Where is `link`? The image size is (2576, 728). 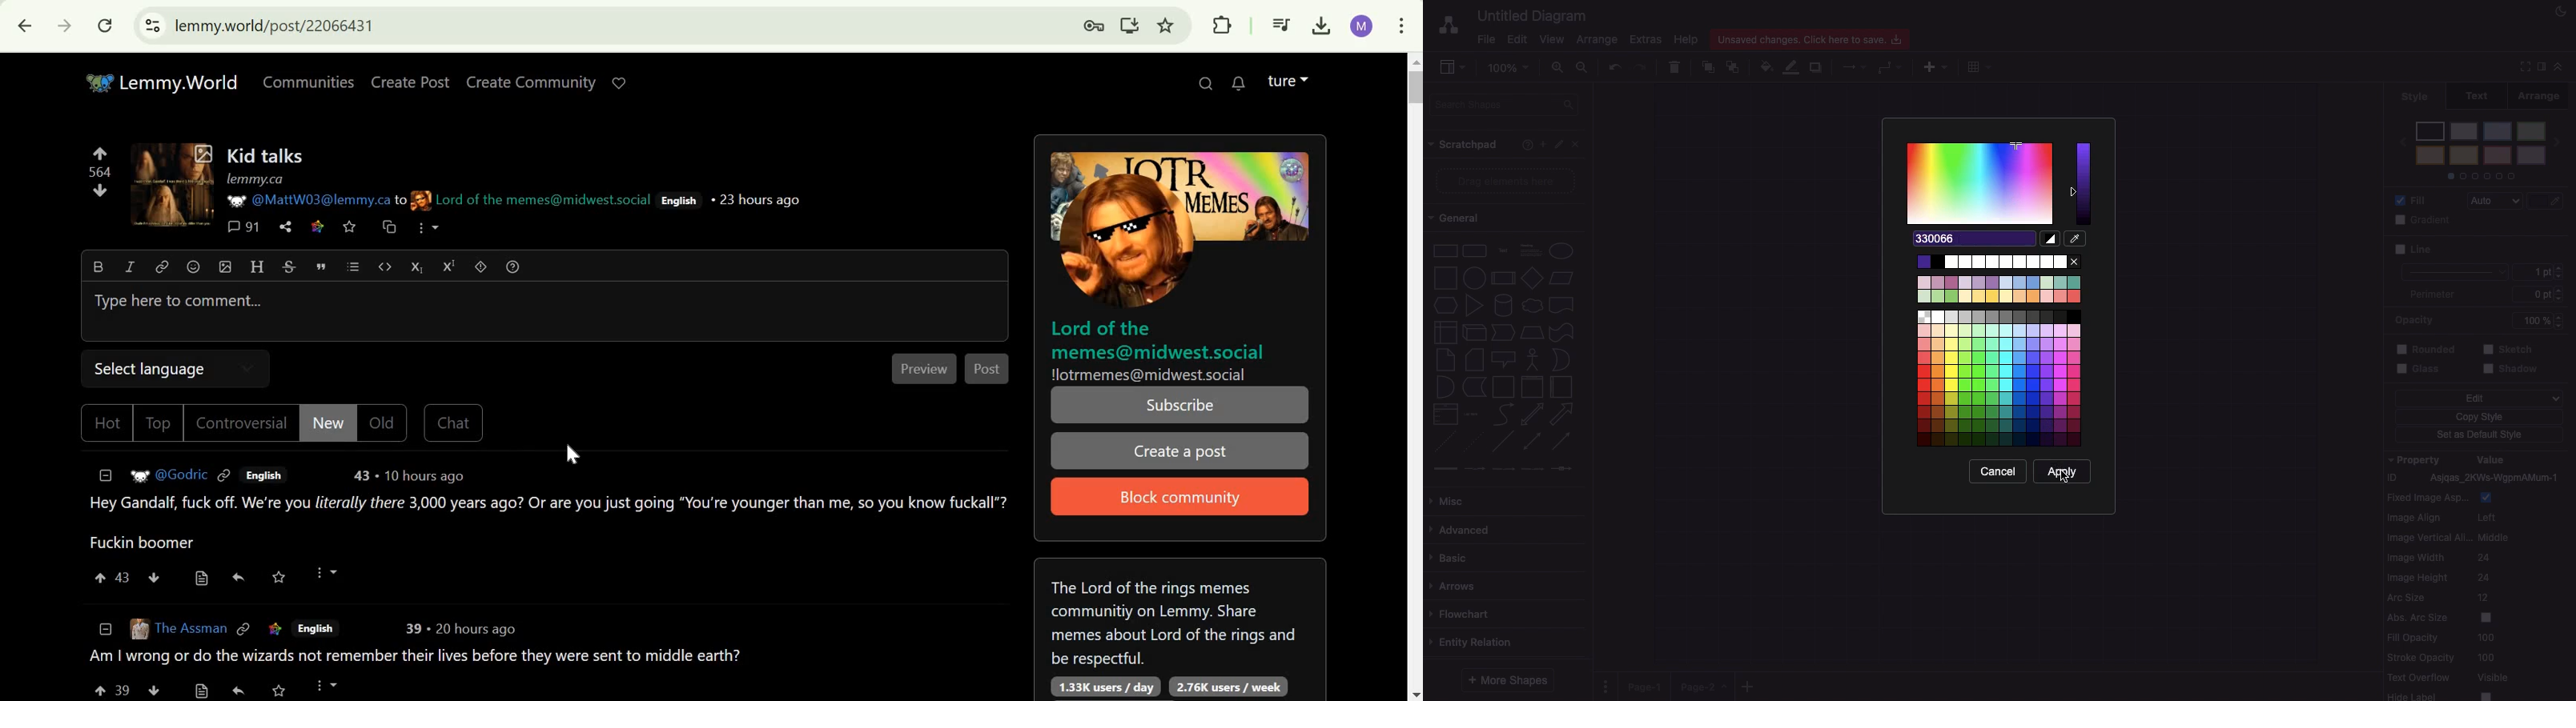 link is located at coordinates (319, 226).